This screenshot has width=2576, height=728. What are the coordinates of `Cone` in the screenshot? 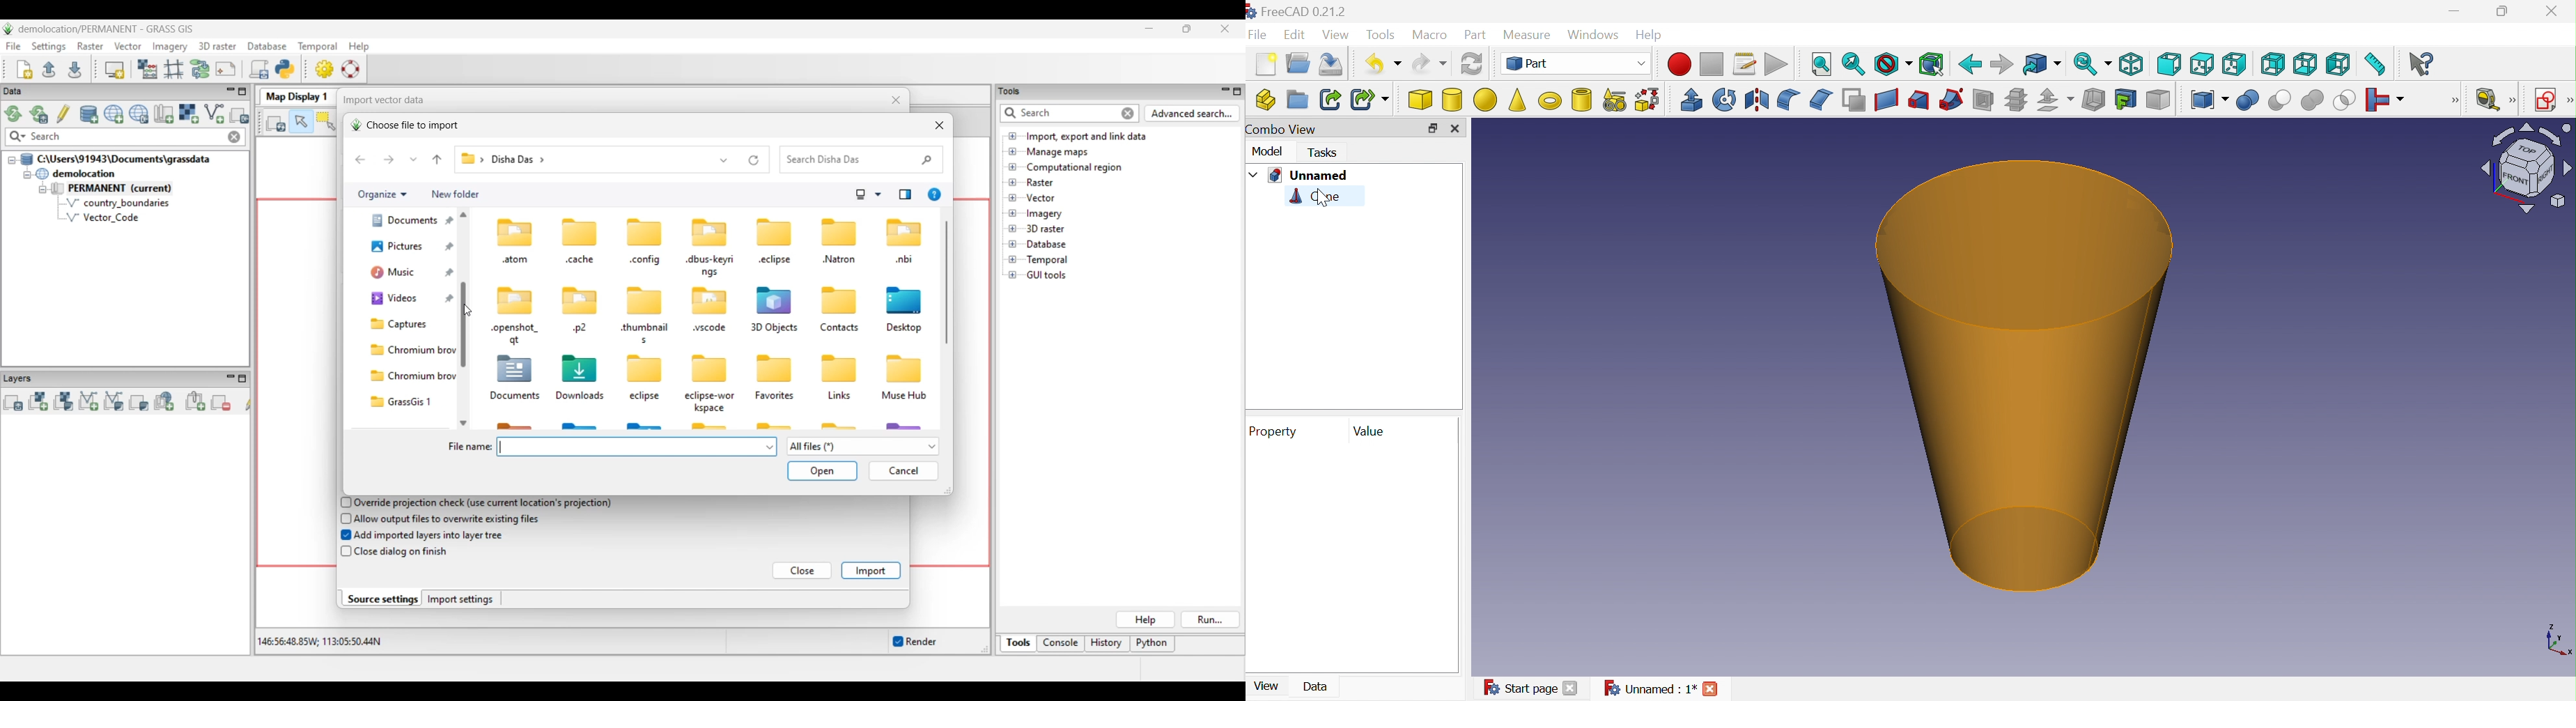 It's located at (1517, 98).